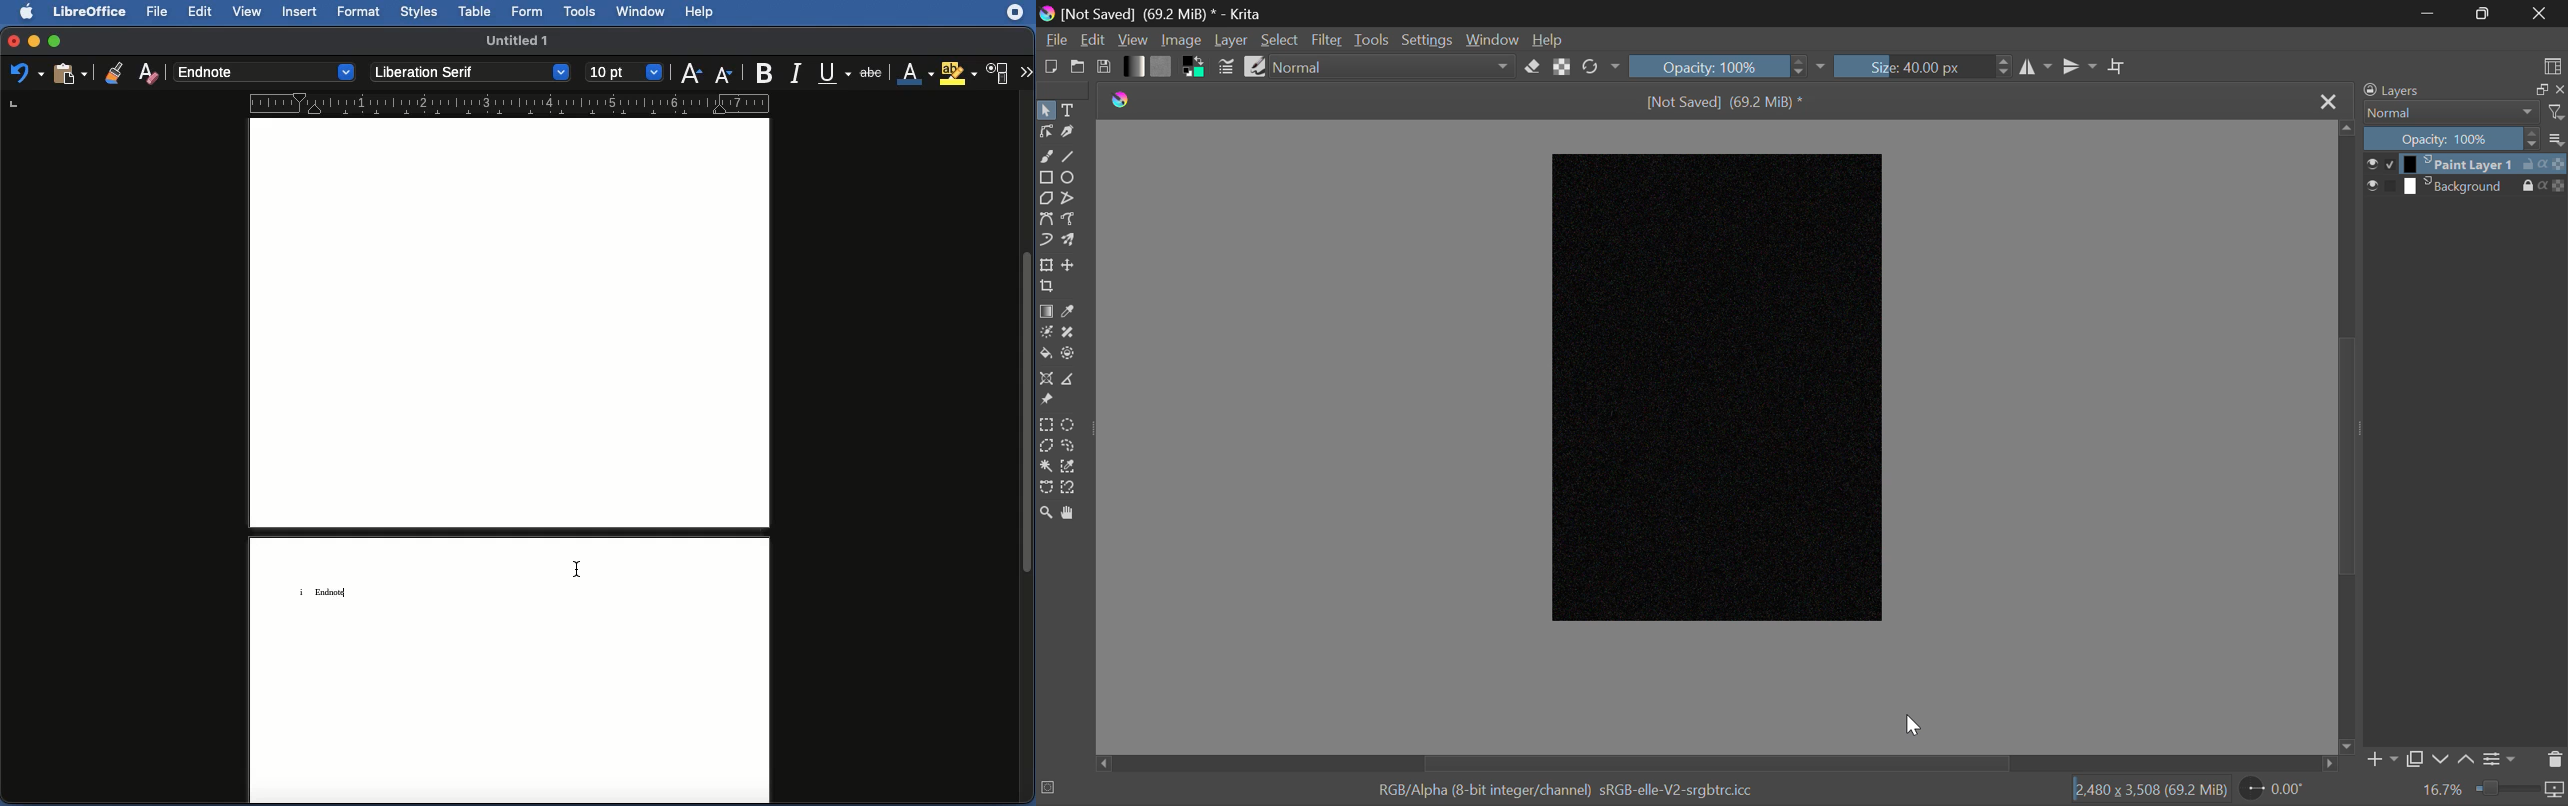  Describe the element at coordinates (1195, 67) in the screenshot. I see `Colors in Use` at that location.